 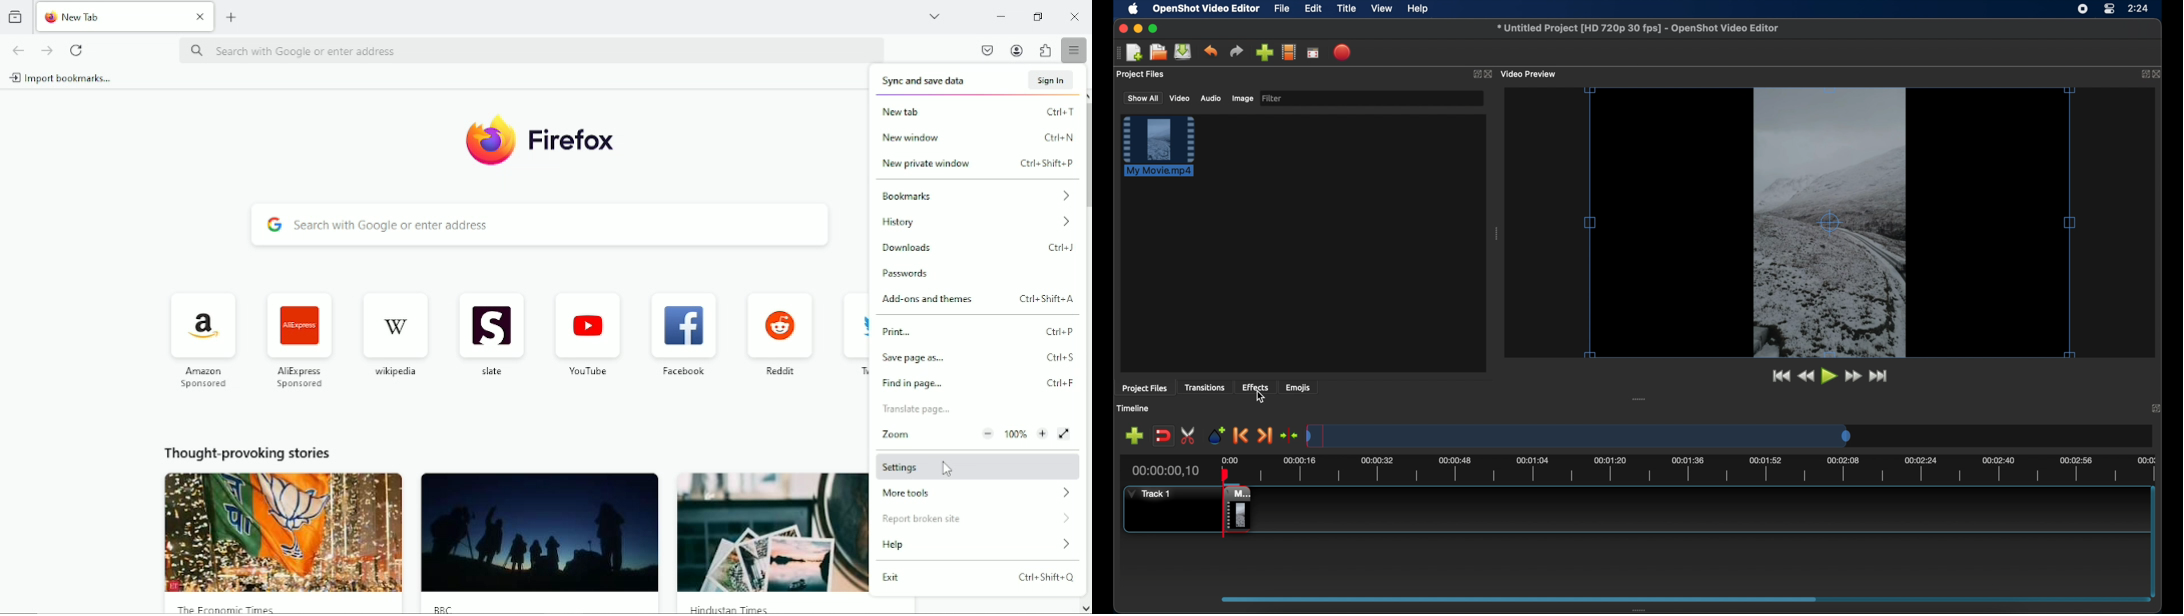 What do you see at coordinates (1210, 51) in the screenshot?
I see `undo` at bounding box center [1210, 51].